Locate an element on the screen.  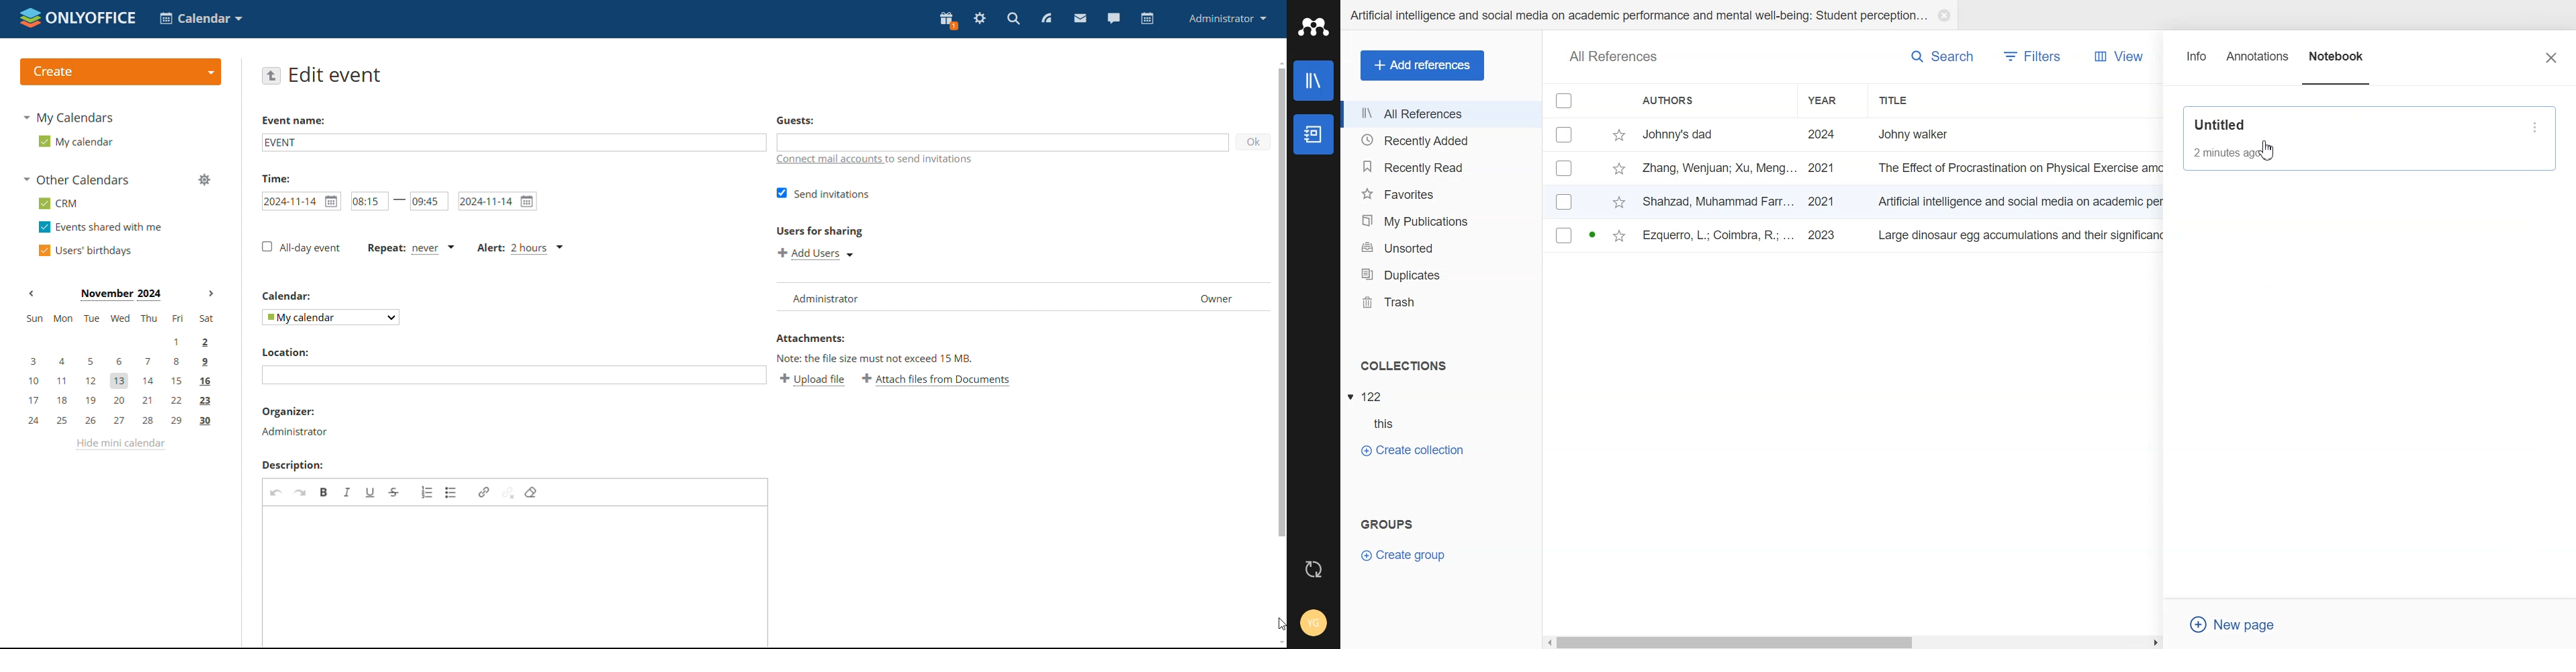
shahzad, muhammad farr... is located at coordinates (1720, 201).